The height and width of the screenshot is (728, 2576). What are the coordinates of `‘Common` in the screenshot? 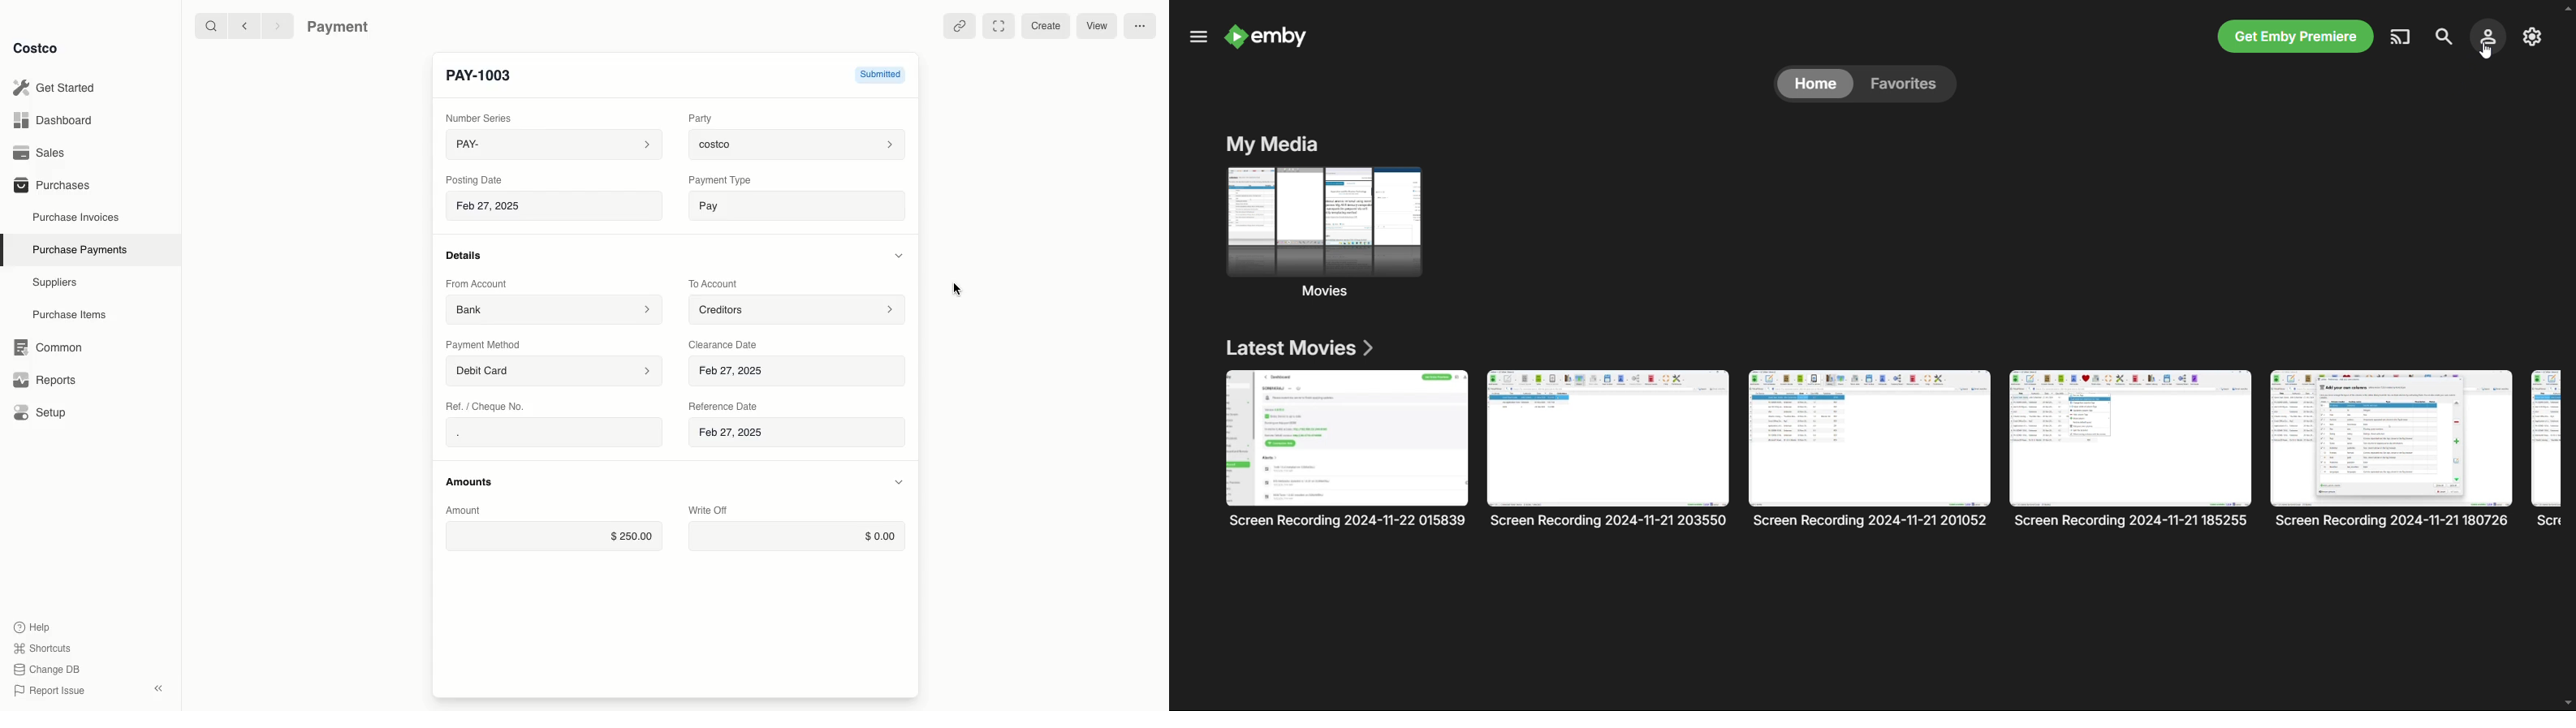 It's located at (51, 345).